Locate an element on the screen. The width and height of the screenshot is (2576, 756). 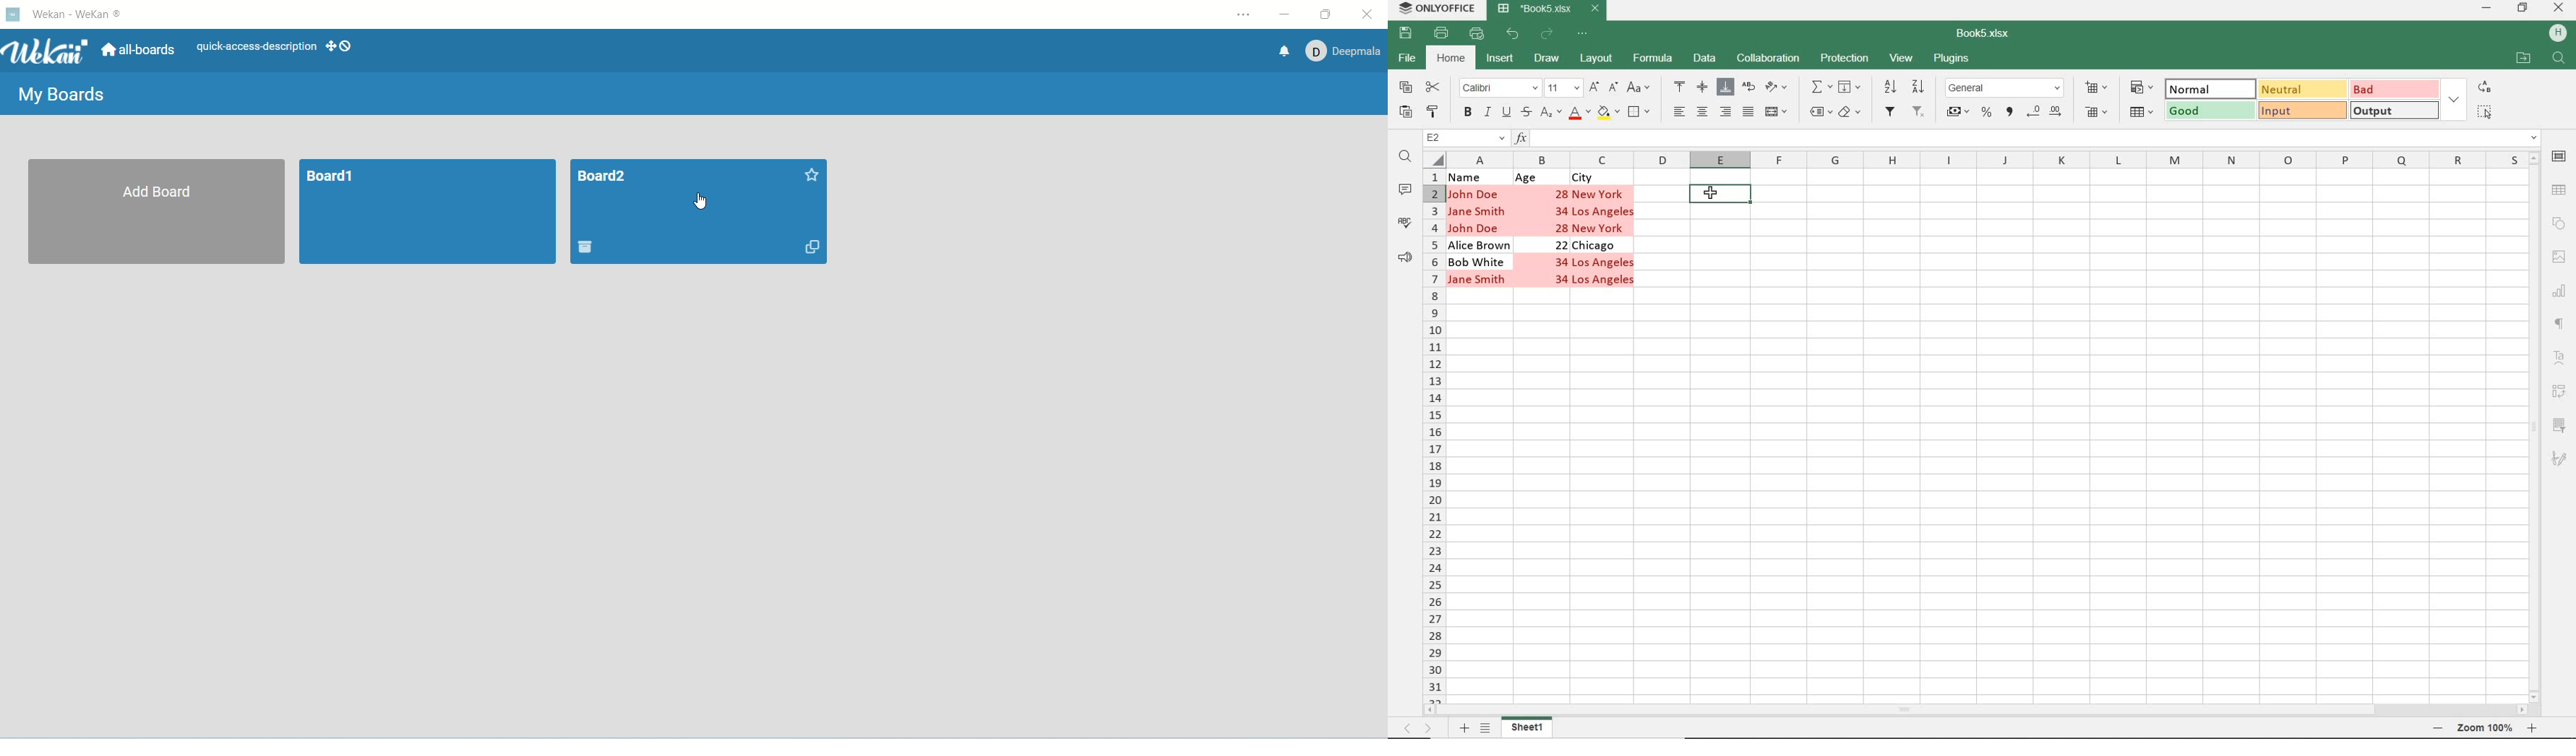
GOOD is located at coordinates (2211, 111).